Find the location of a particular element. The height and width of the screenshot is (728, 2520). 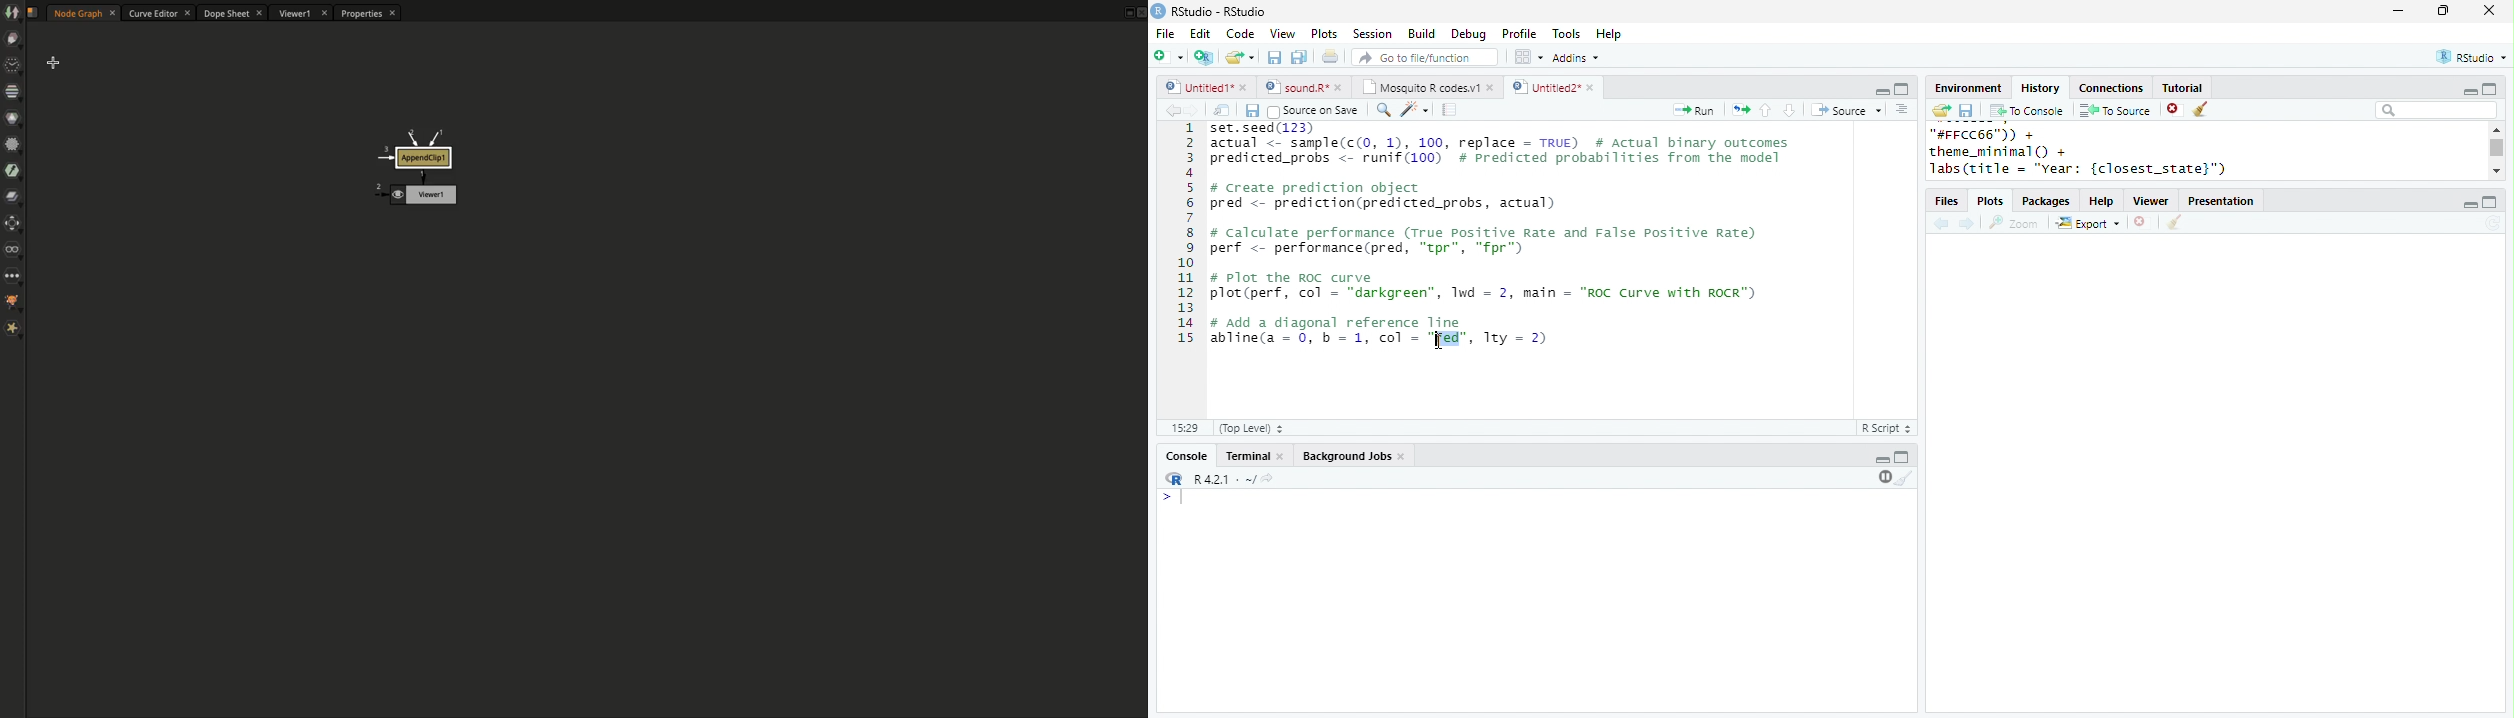

minimize is located at coordinates (2469, 92).